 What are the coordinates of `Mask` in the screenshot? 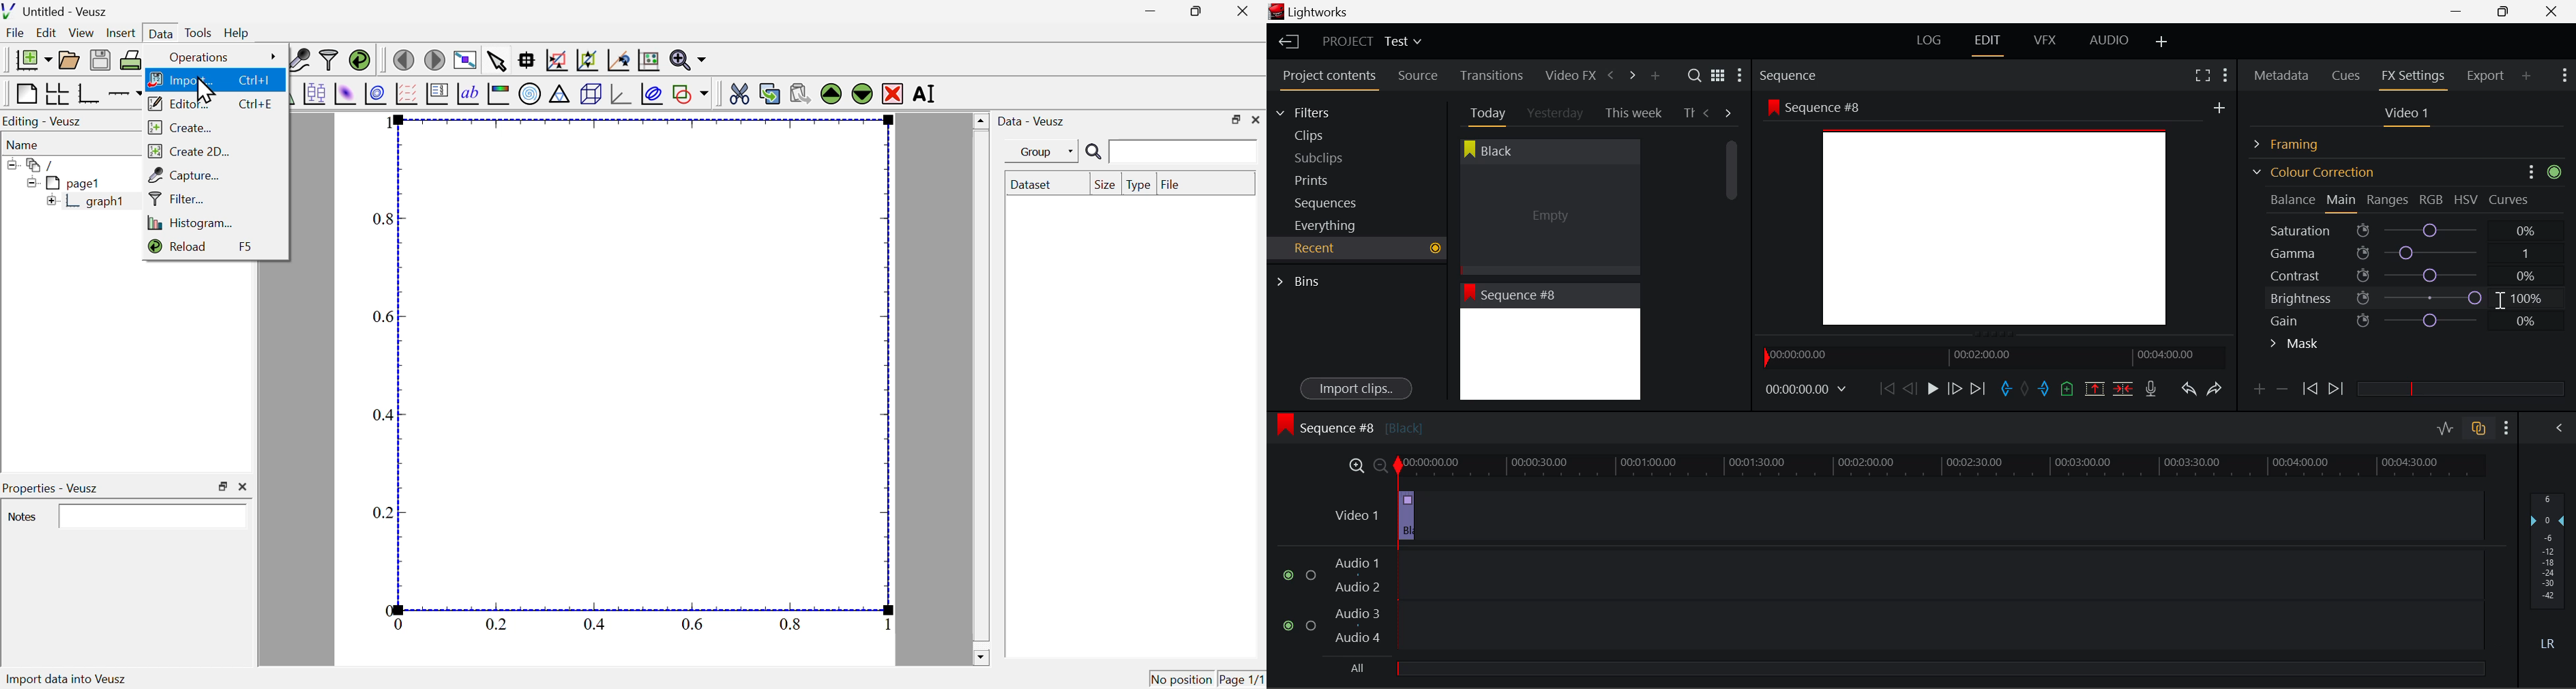 It's located at (2295, 345).